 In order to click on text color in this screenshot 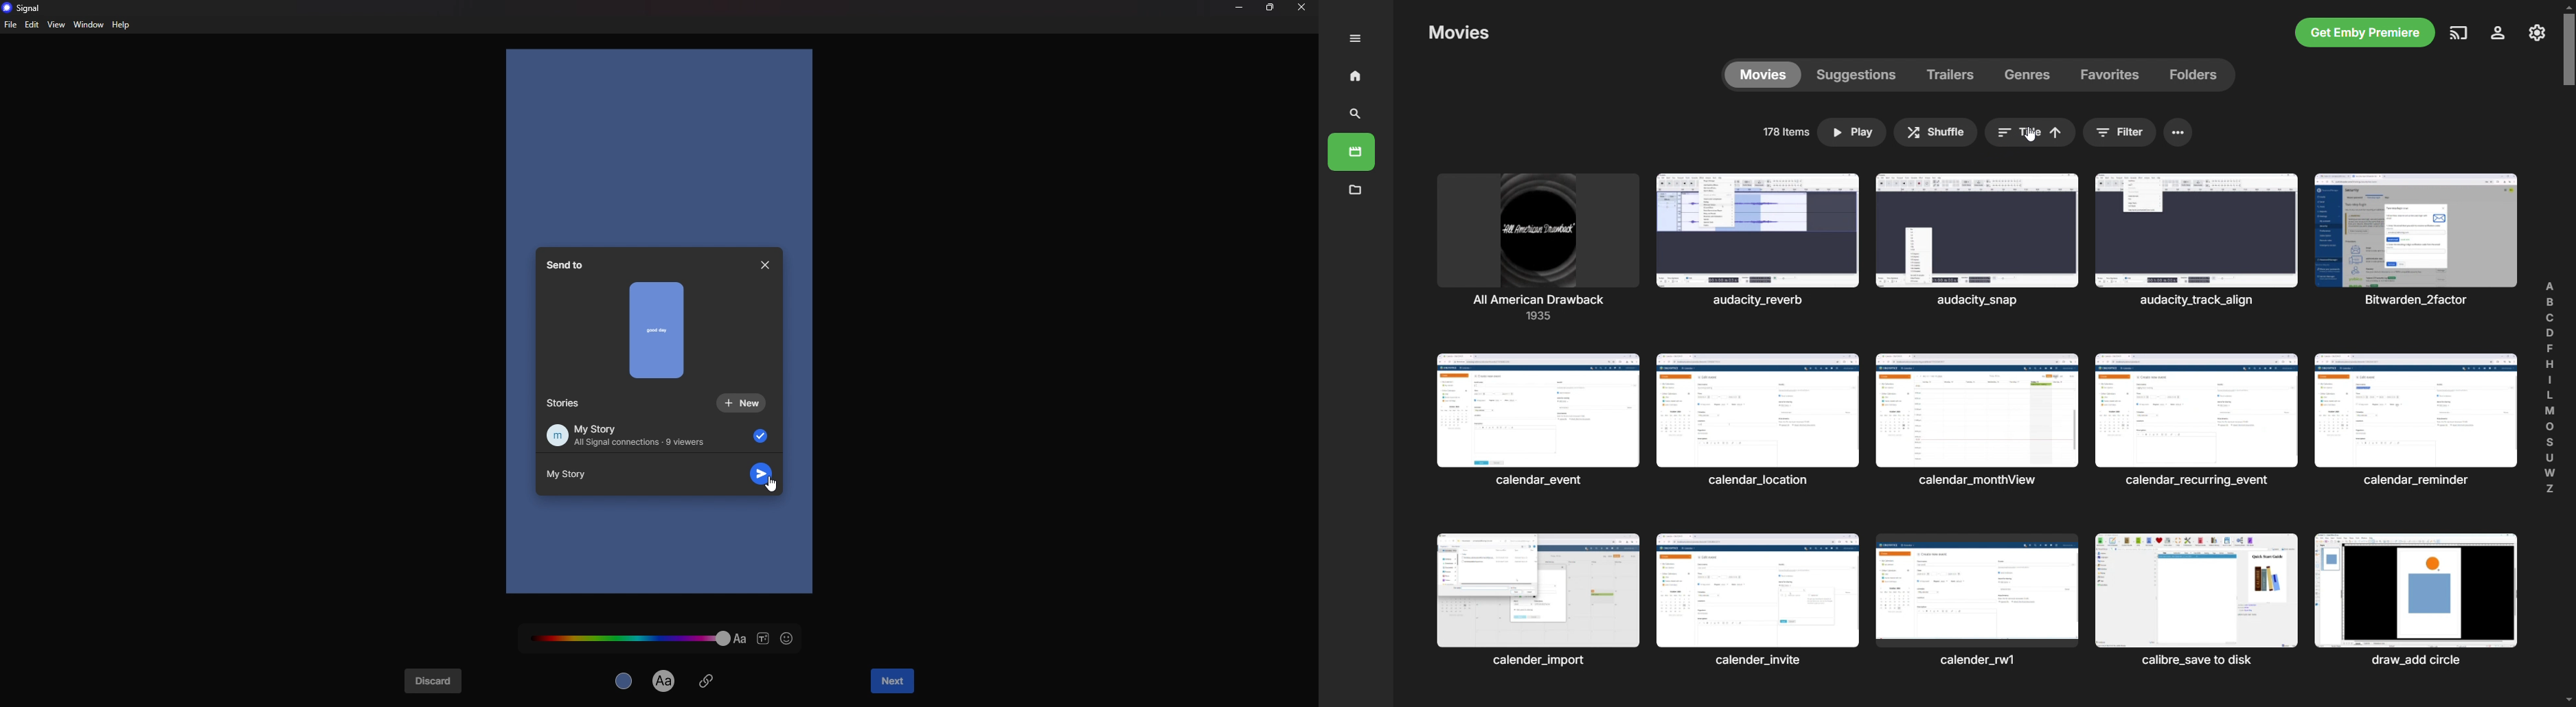, I will do `click(628, 638)`.